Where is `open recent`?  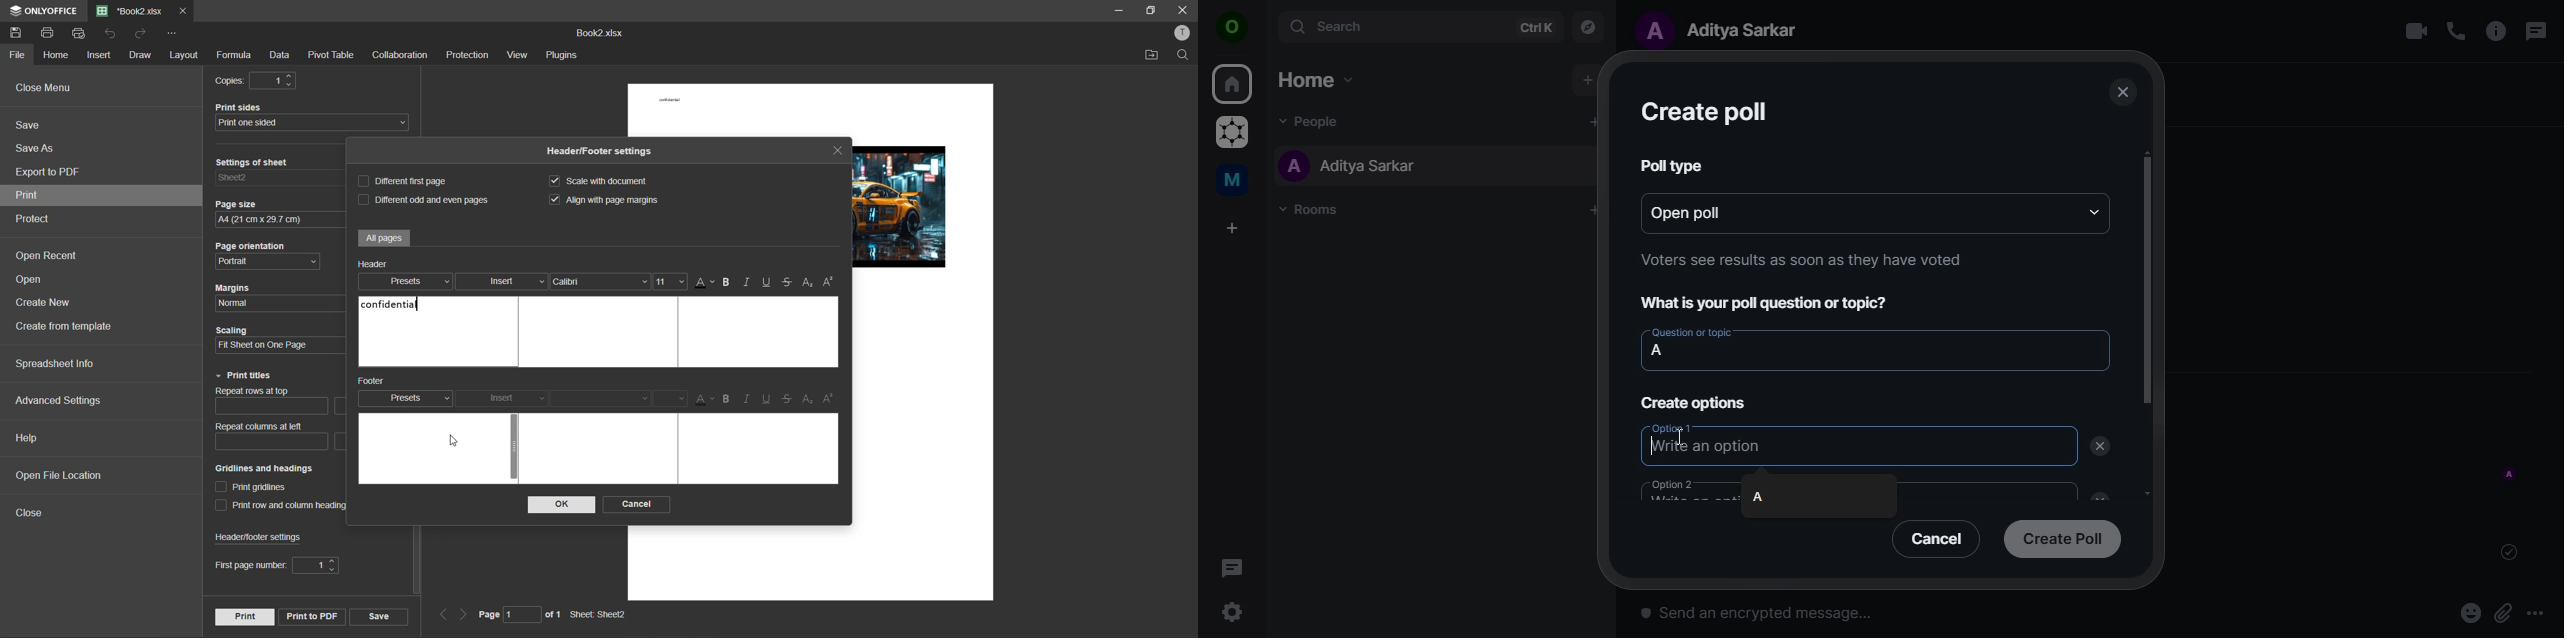 open recent is located at coordinates (46, 253).